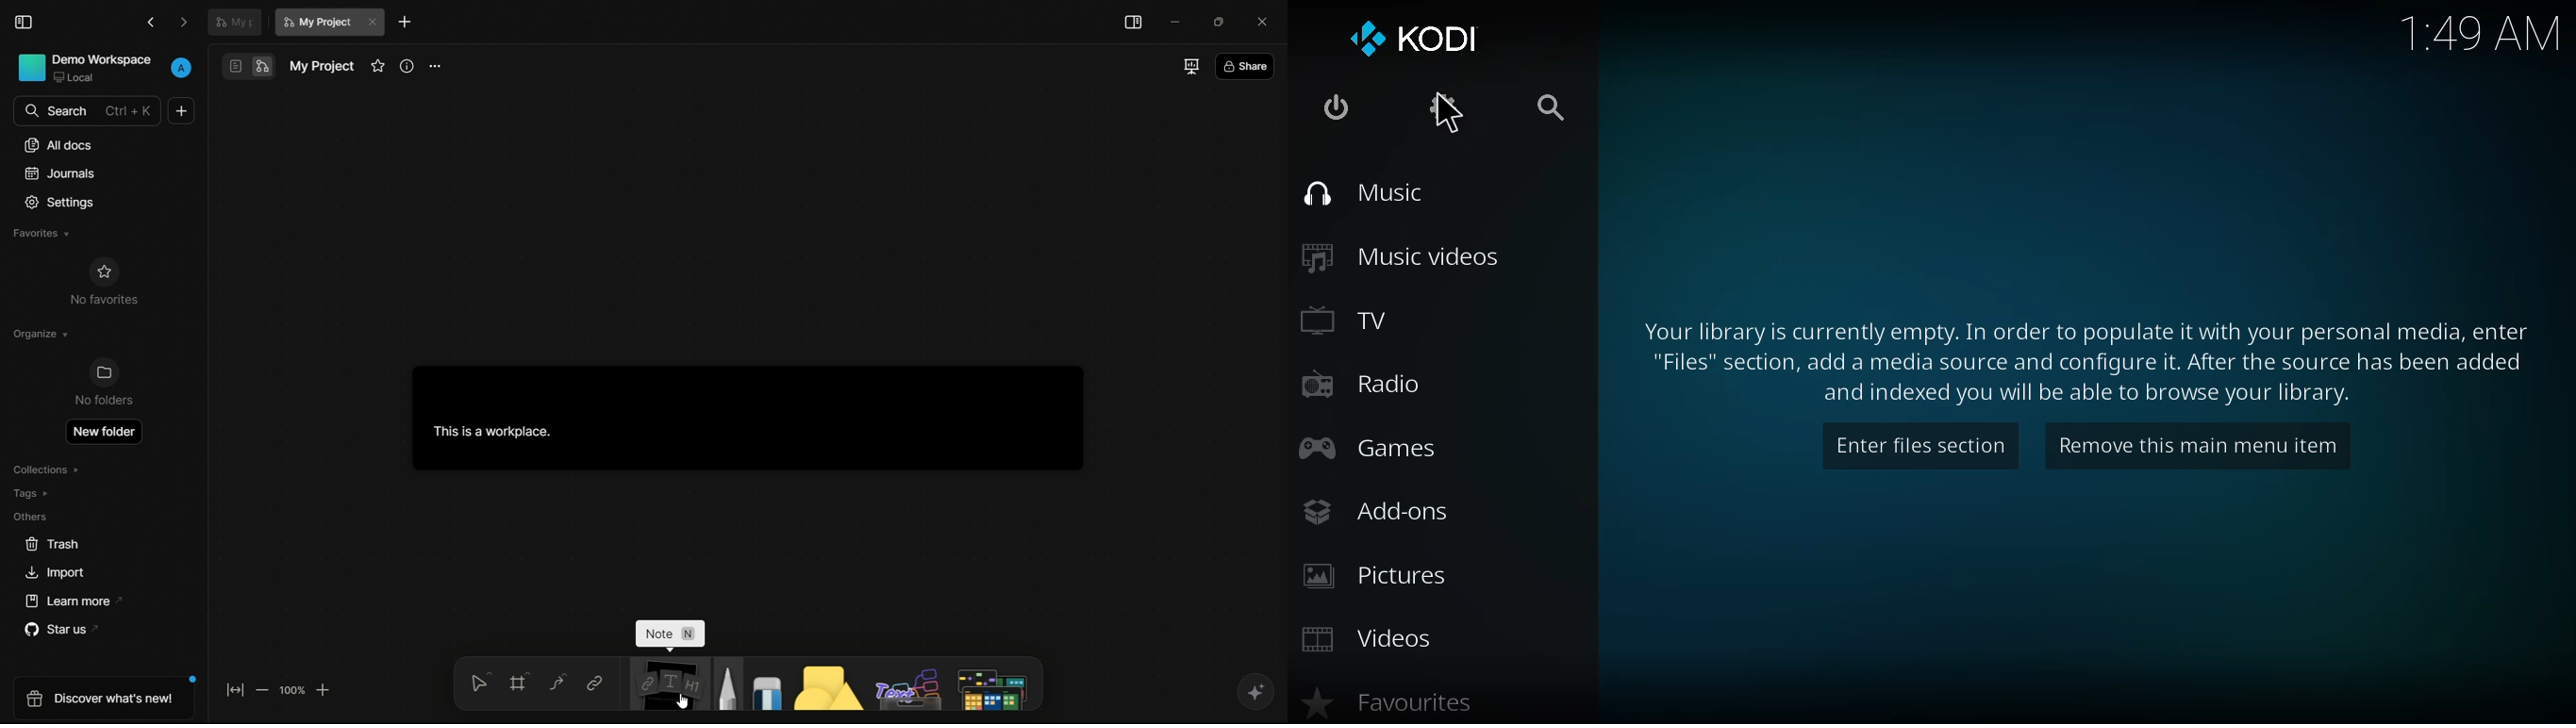 This screenshot has width=2576, height=728. I want to click on radio, so click(1360, 382).